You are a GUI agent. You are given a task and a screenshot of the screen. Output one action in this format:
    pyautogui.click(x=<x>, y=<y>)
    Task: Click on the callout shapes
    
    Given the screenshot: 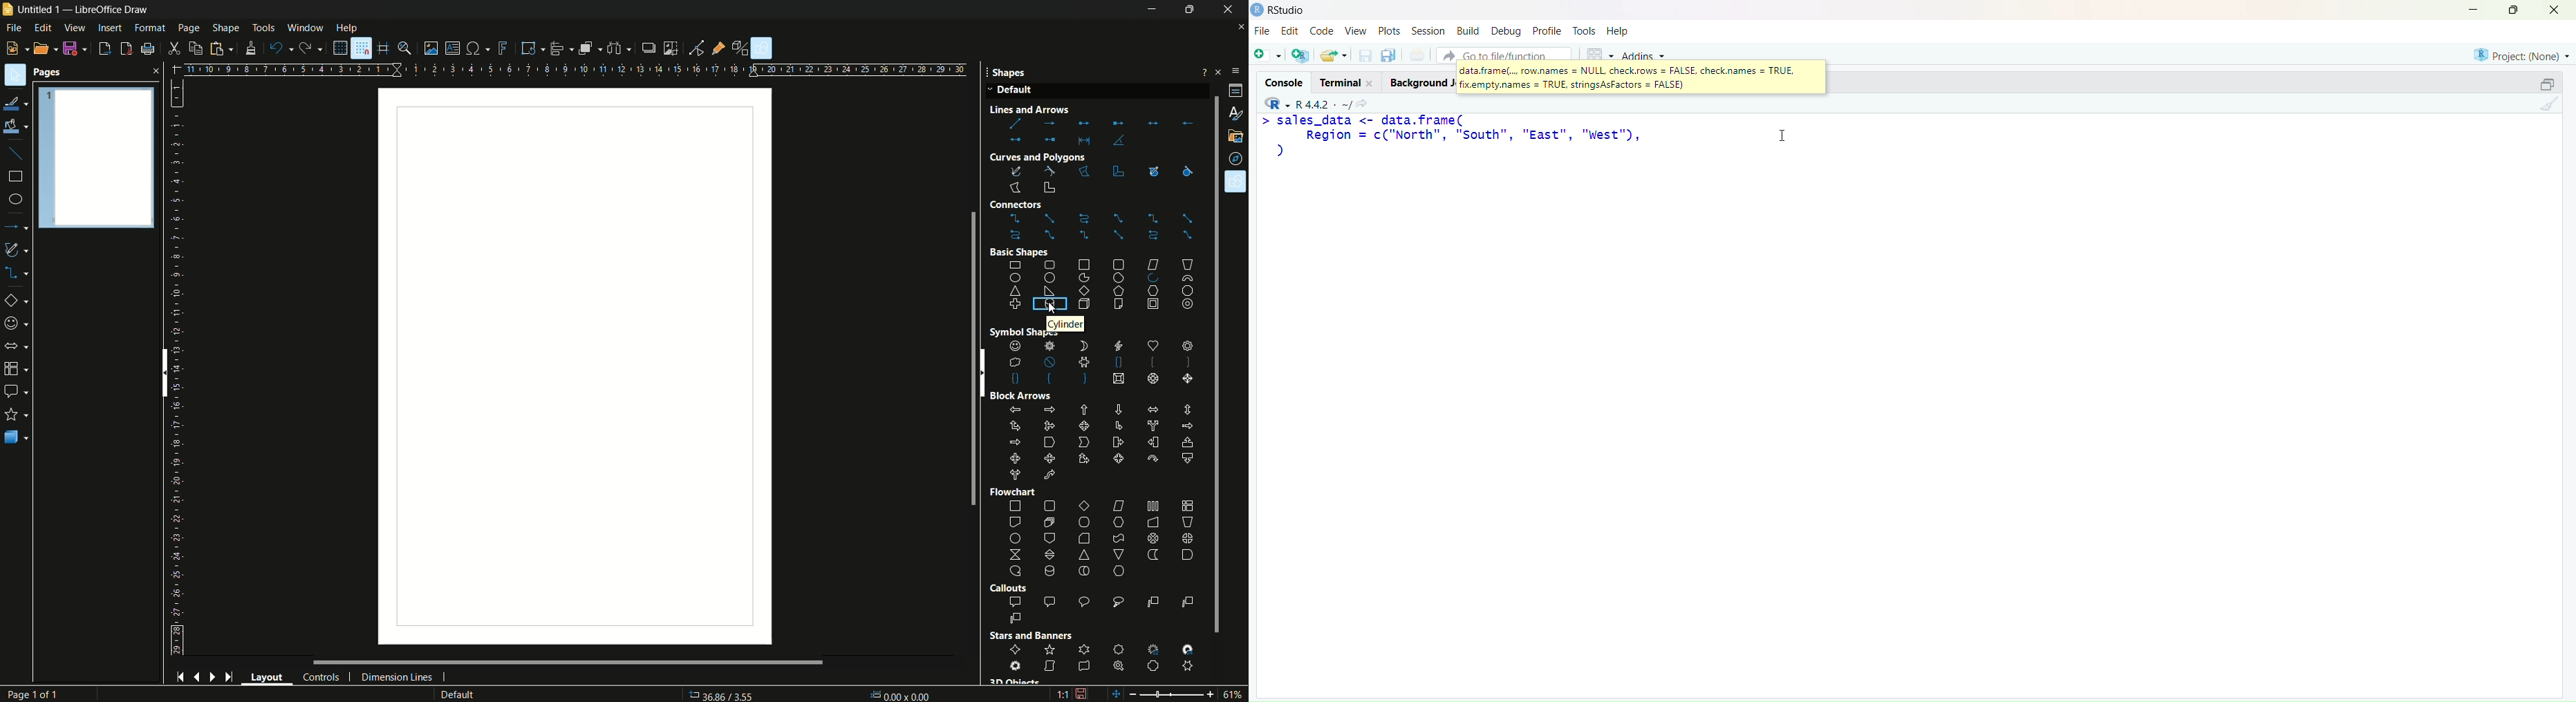 What is the action you would take?
    pyautogui.click(x=15, y=391)
    